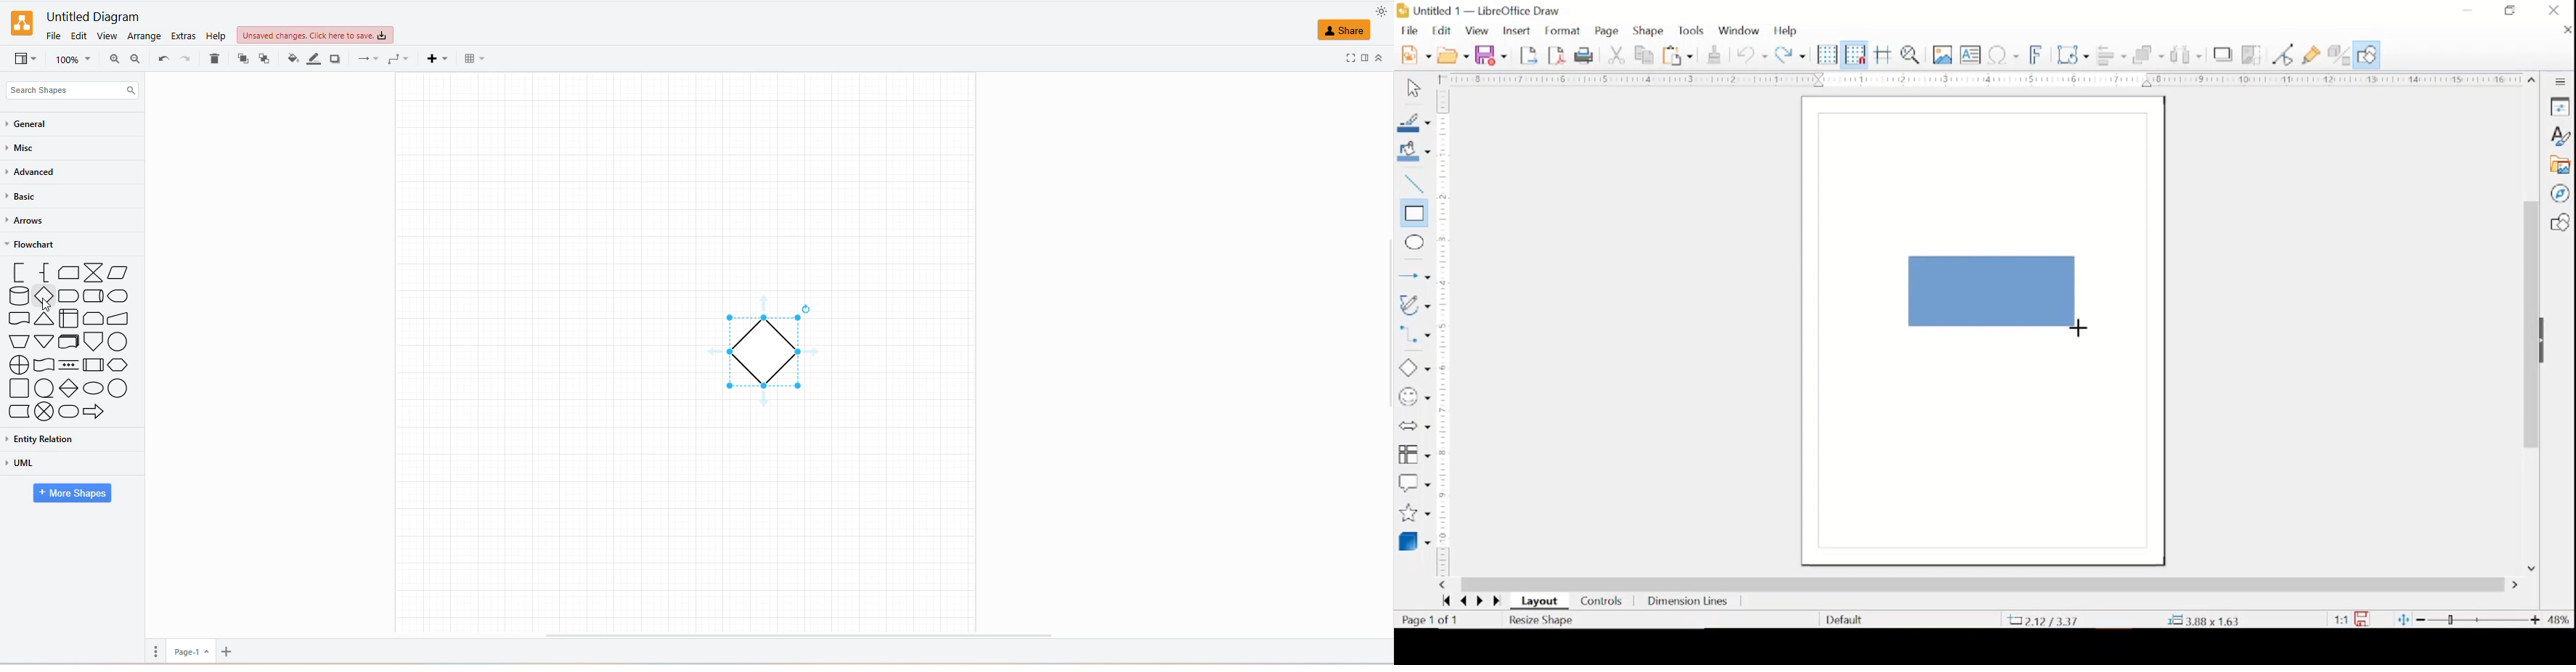 The width and height of the screenshot is (2576, 672). What do you see at coordinates (90, 14) in the screenshot?
I see `FILE NAME` at bounding box center [90, 14].